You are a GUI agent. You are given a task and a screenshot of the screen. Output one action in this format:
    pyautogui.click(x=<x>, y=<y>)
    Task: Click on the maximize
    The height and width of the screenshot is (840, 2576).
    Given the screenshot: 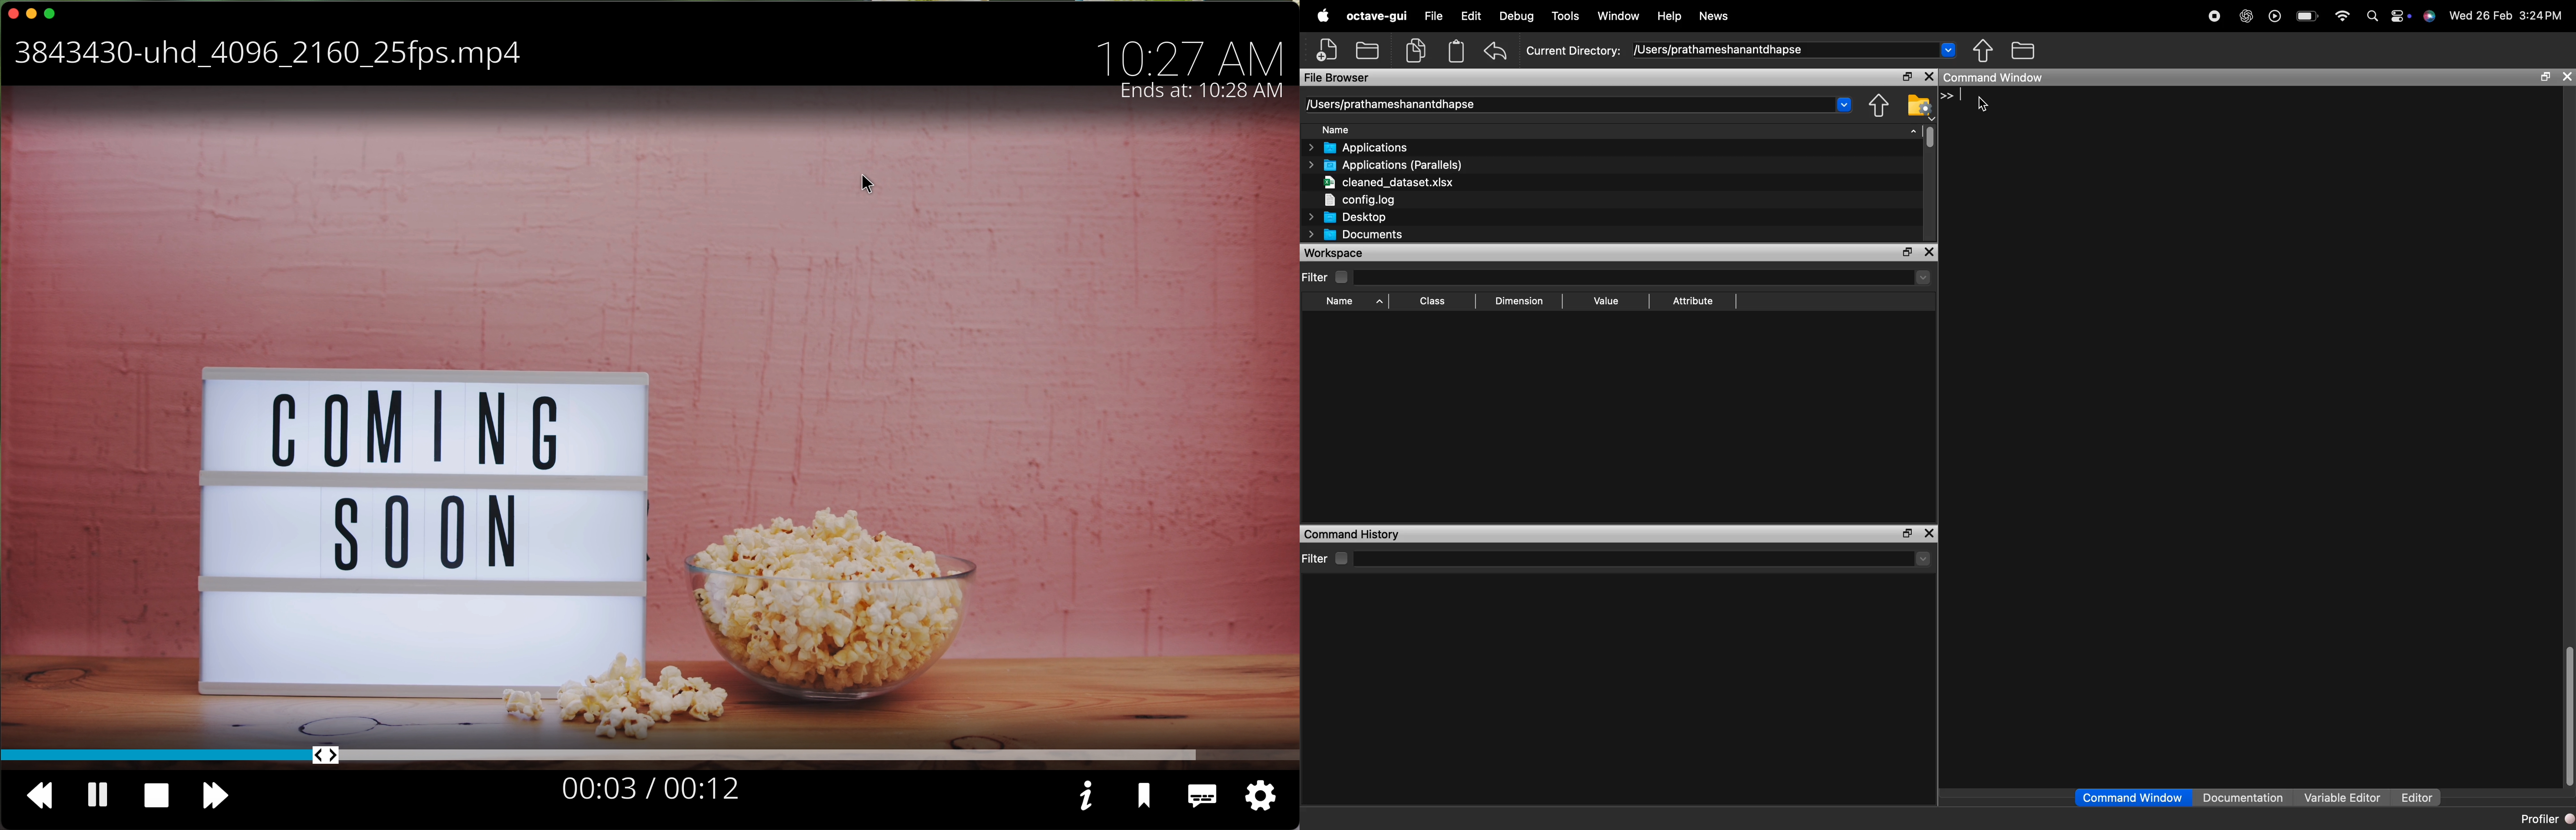 What is the action you would take?
    pyautogui.click(x=2542, y=78)
    